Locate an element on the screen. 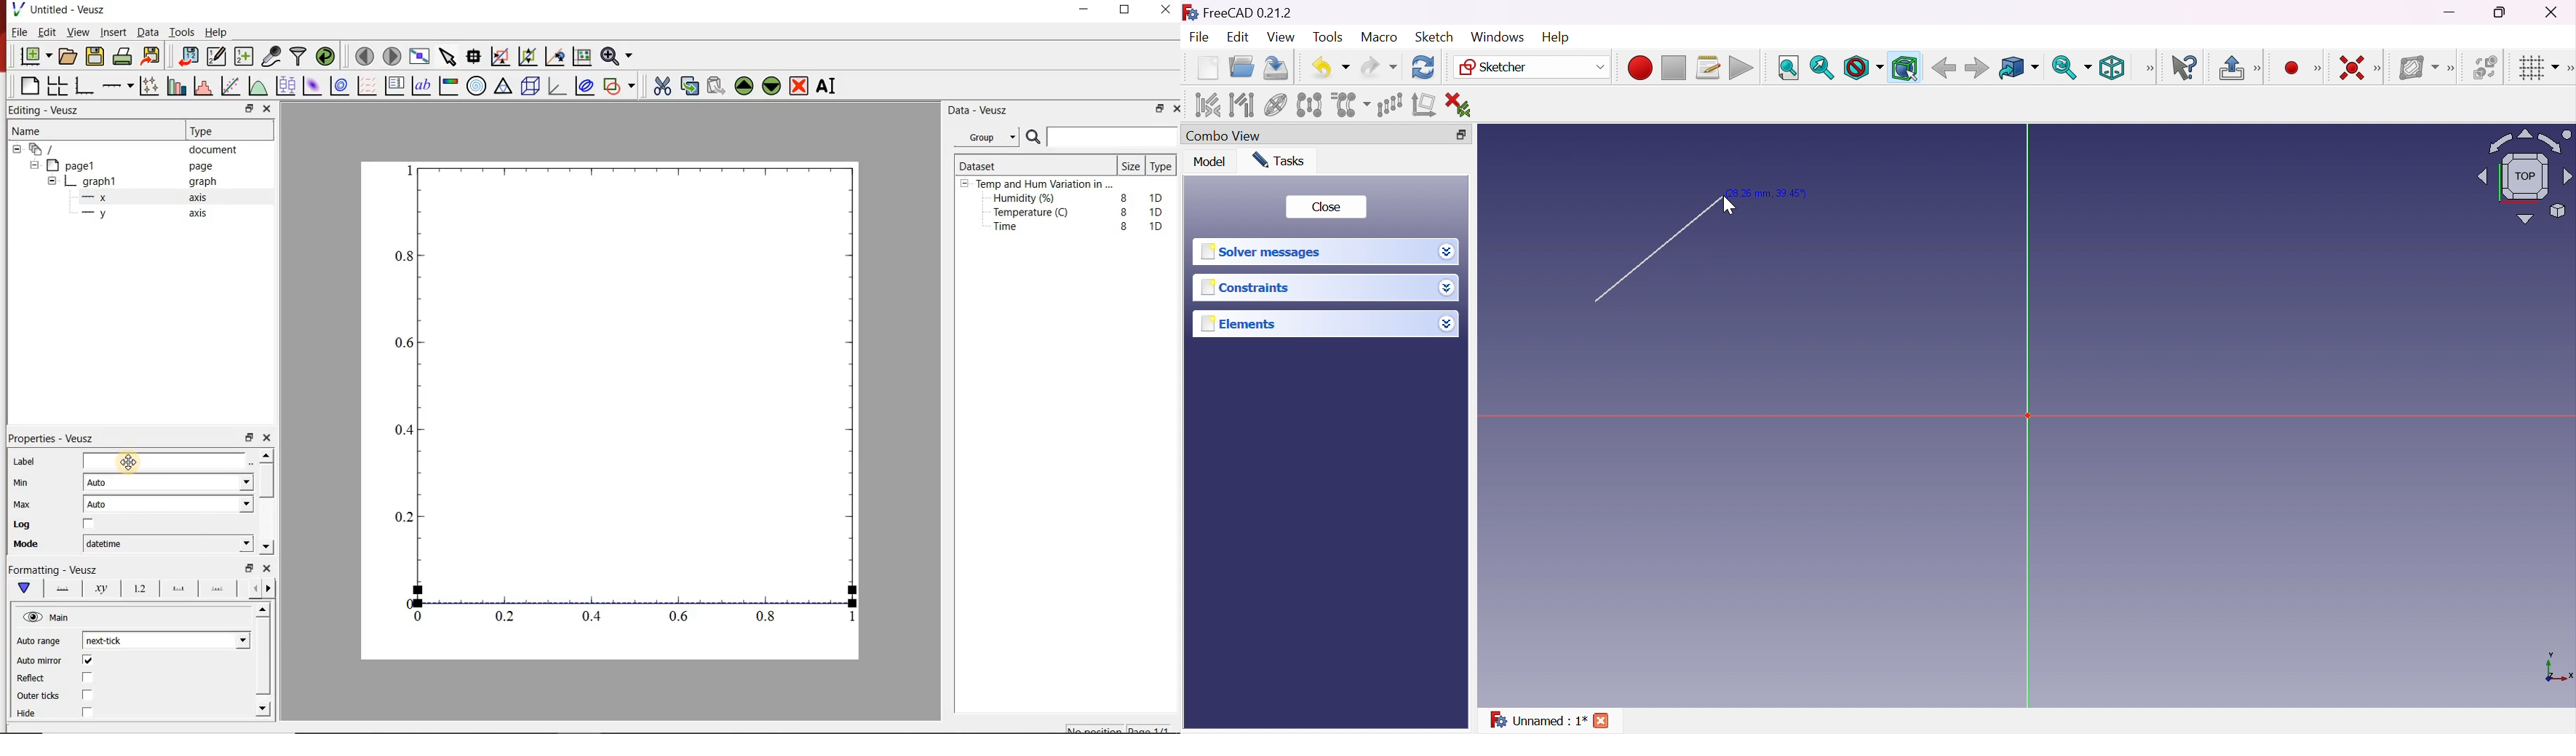  Refresh is located at coordinates (1424, 68).